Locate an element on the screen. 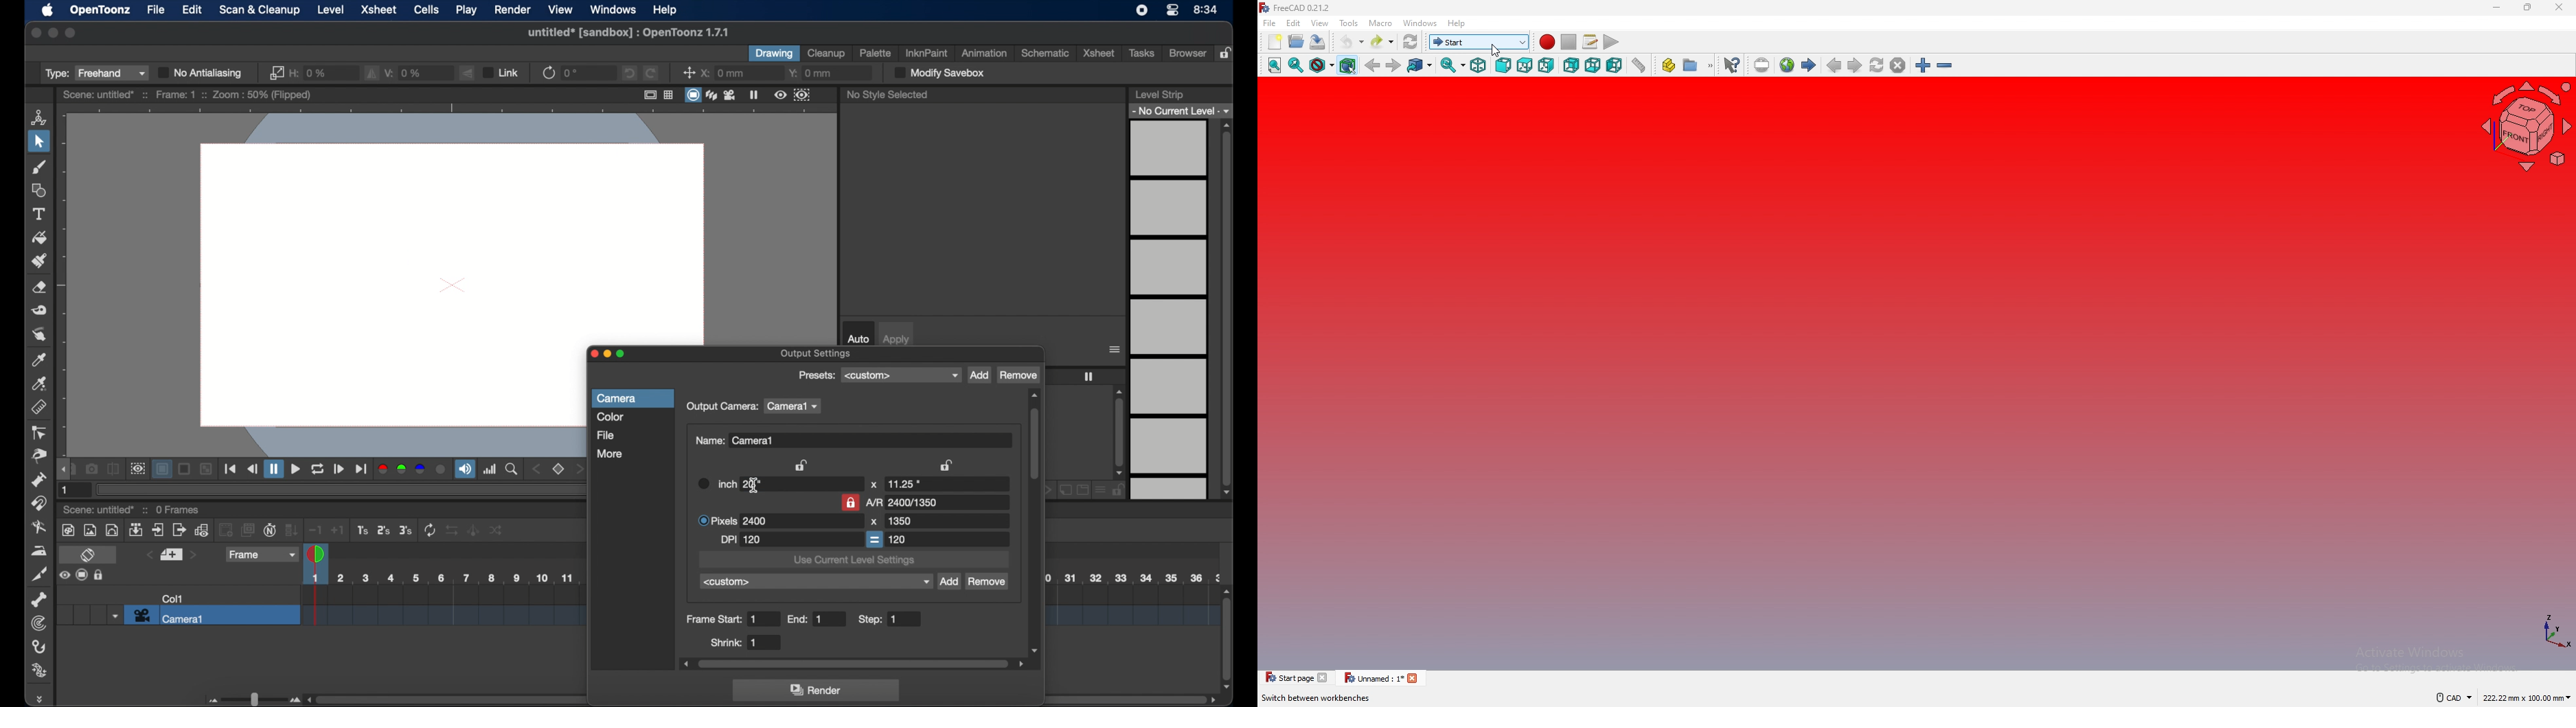 This screenshot has width=2576, height=728.  is located at coordinates (179, 530).